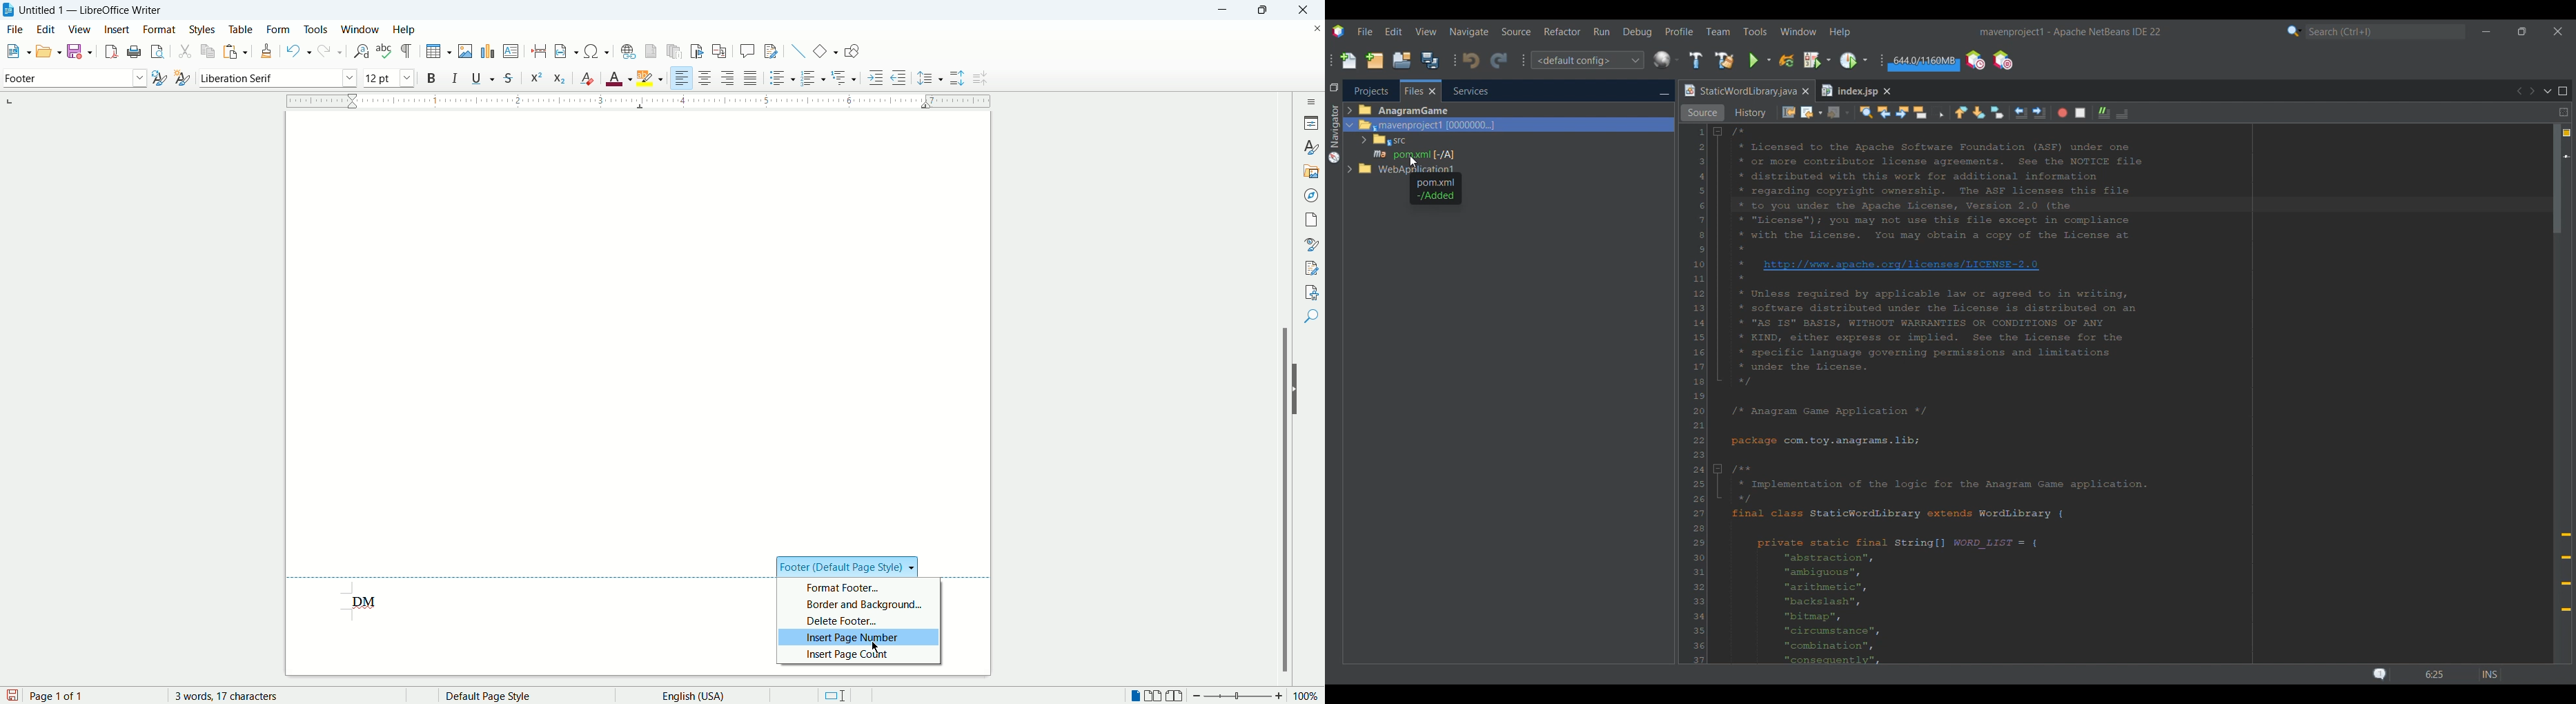  I want to click on insert chart, so click(486, 50).